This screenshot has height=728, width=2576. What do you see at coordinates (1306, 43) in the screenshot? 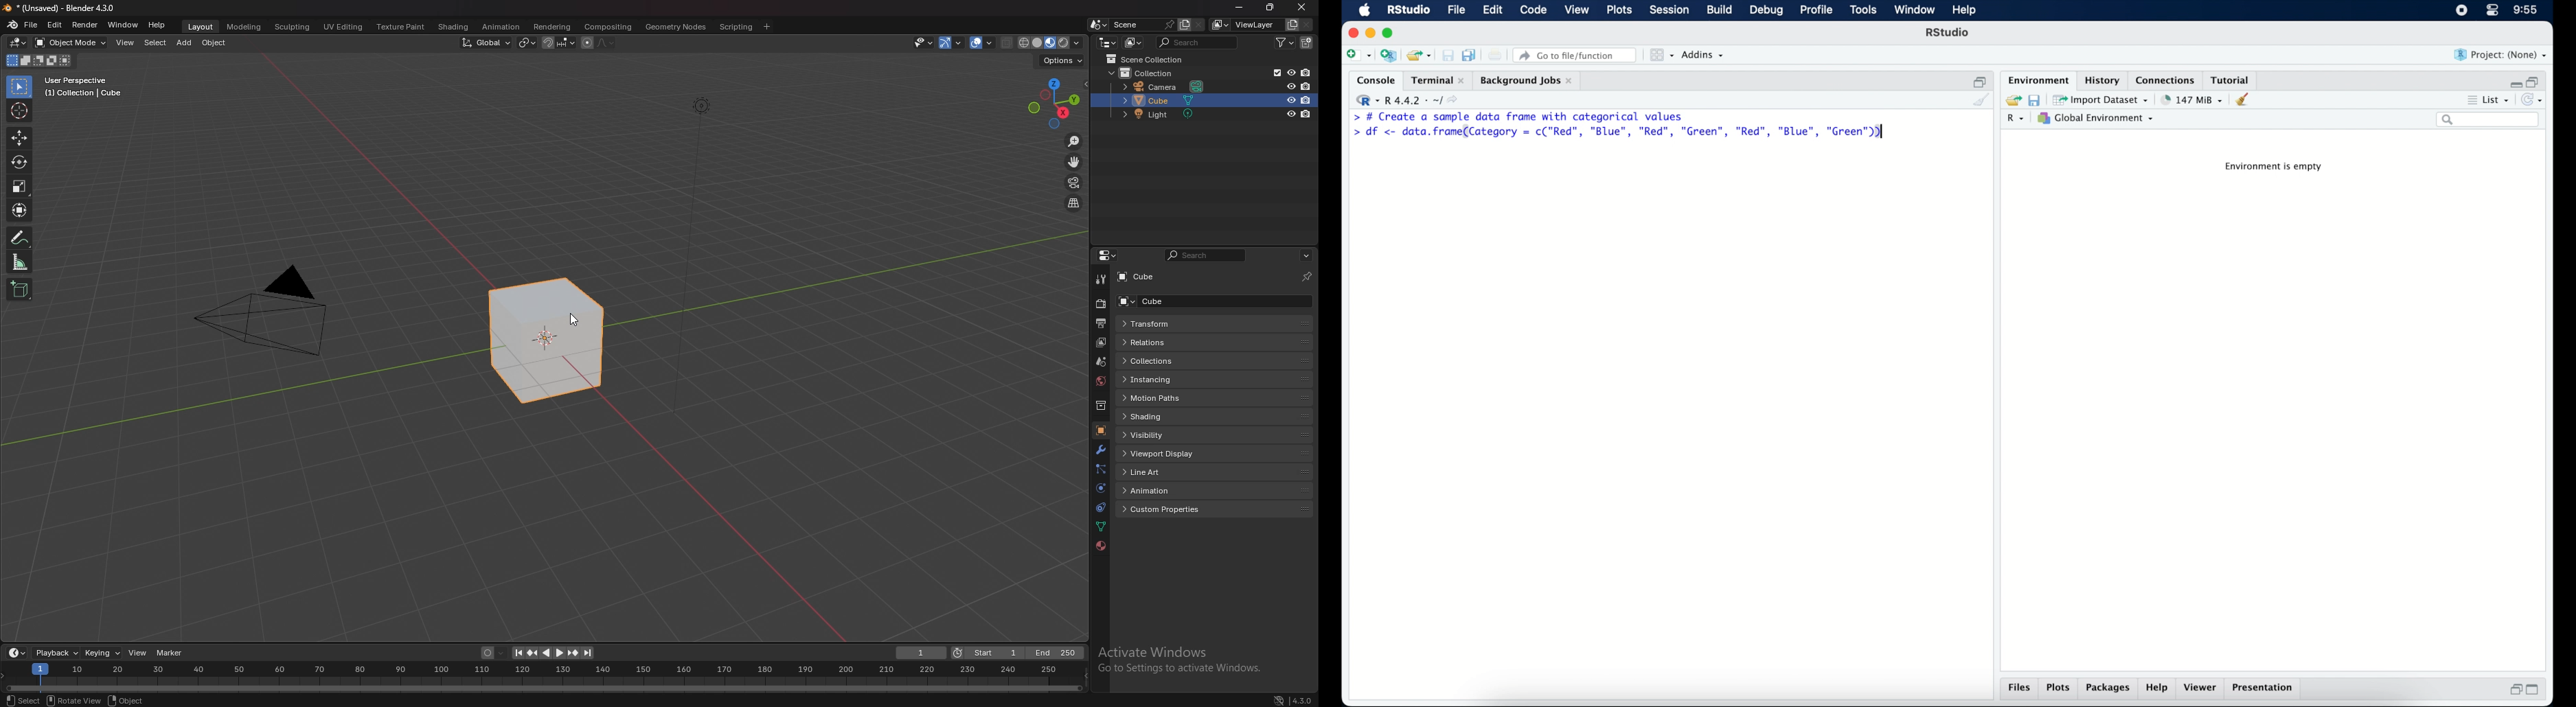
I see `new collection` at bounding box center [1306, 43].